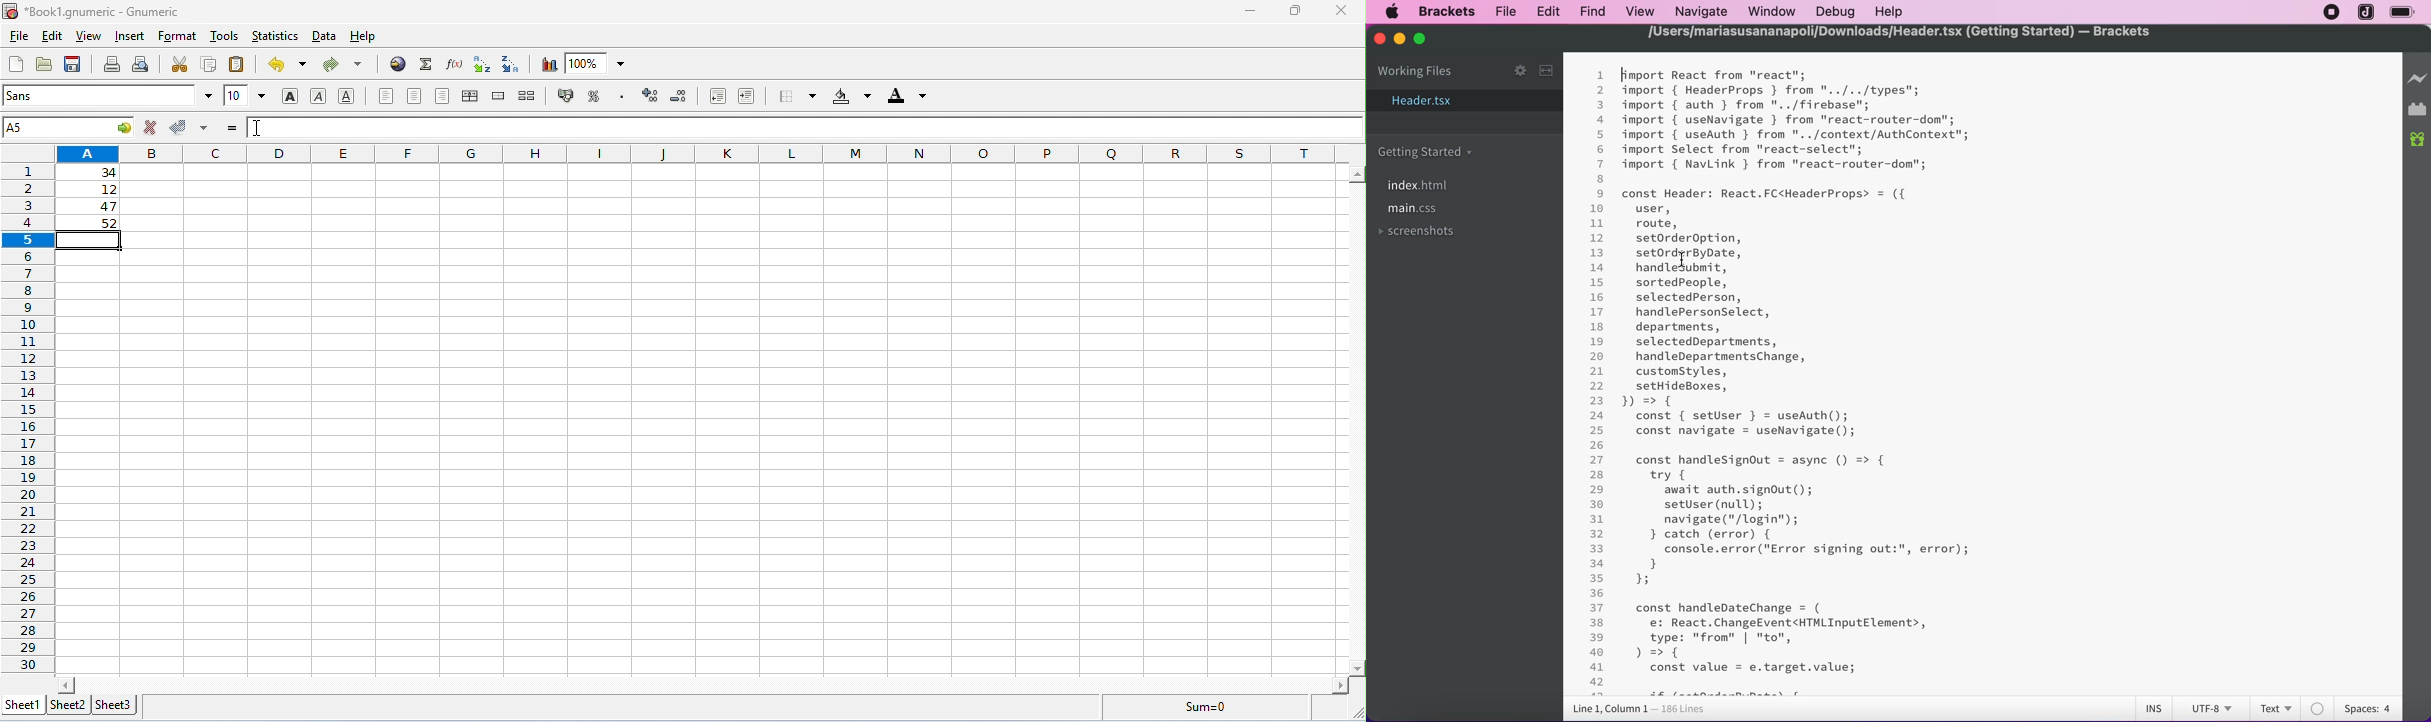 The width and height of the screenshot is (2436, 728). What do you see at coordinates (1597, 593) in the screenshot?
I see `36` at bounding box center [1597, 593].